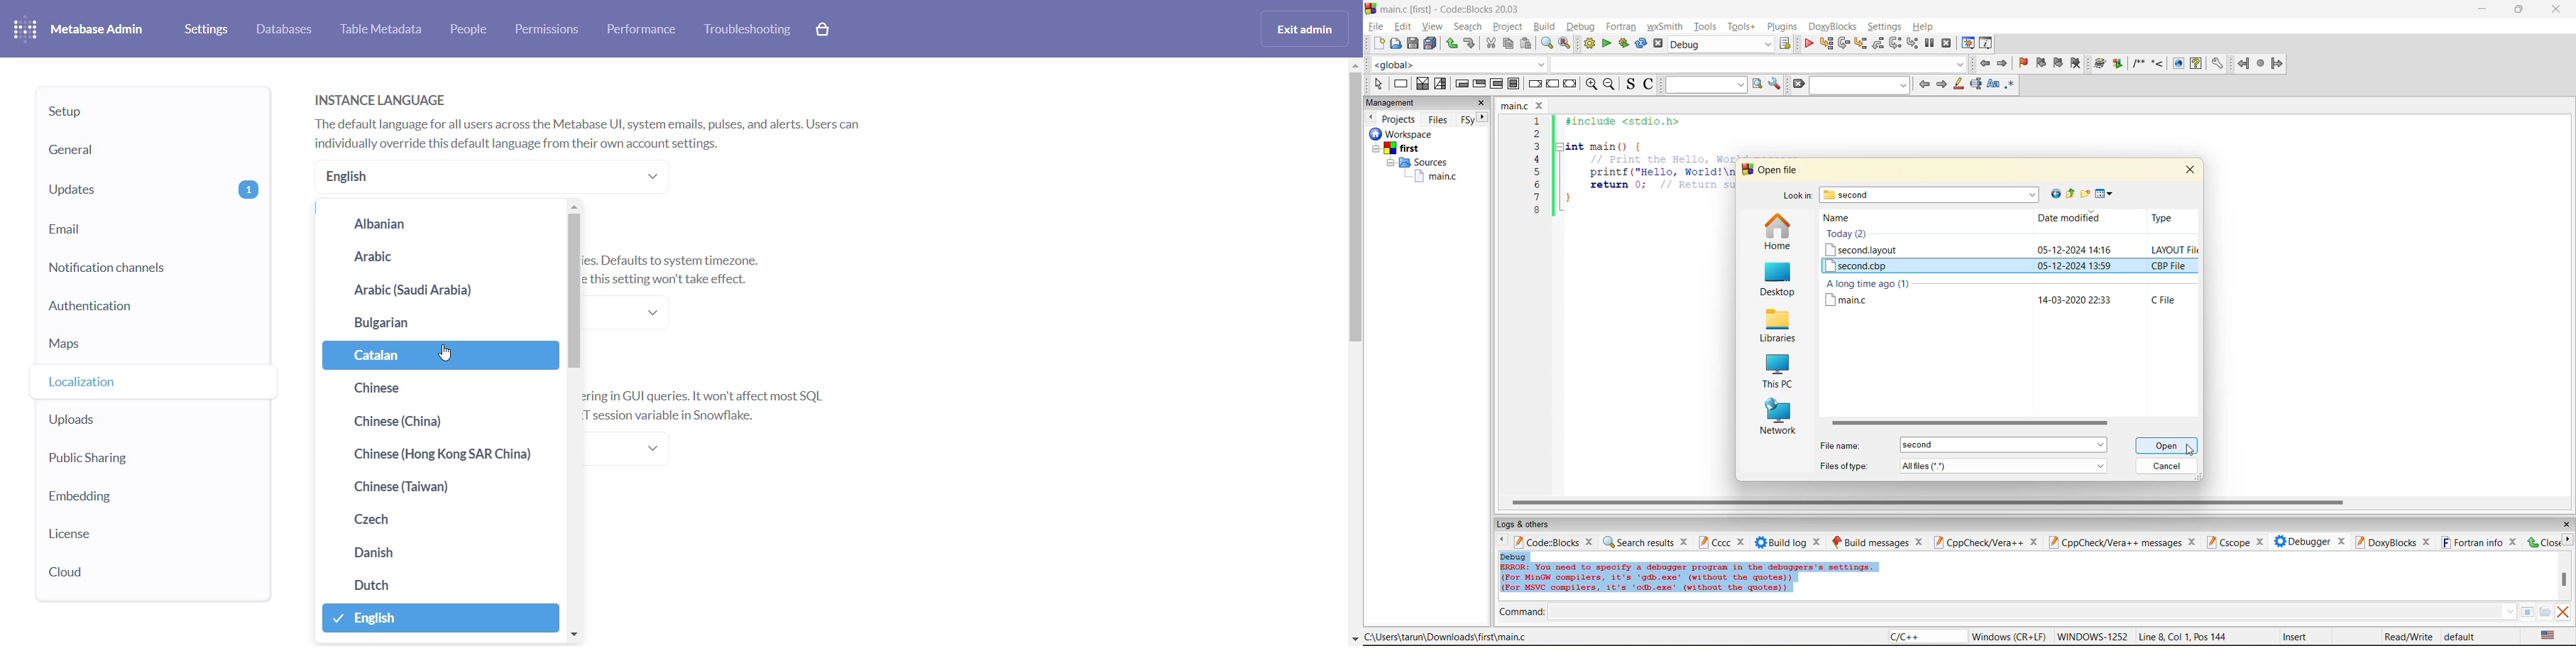 The image size is (2576, 672). What do you see at coordinates (1537, 146) in the screenshot?
I see `3` at bounding box center [1537, 146].